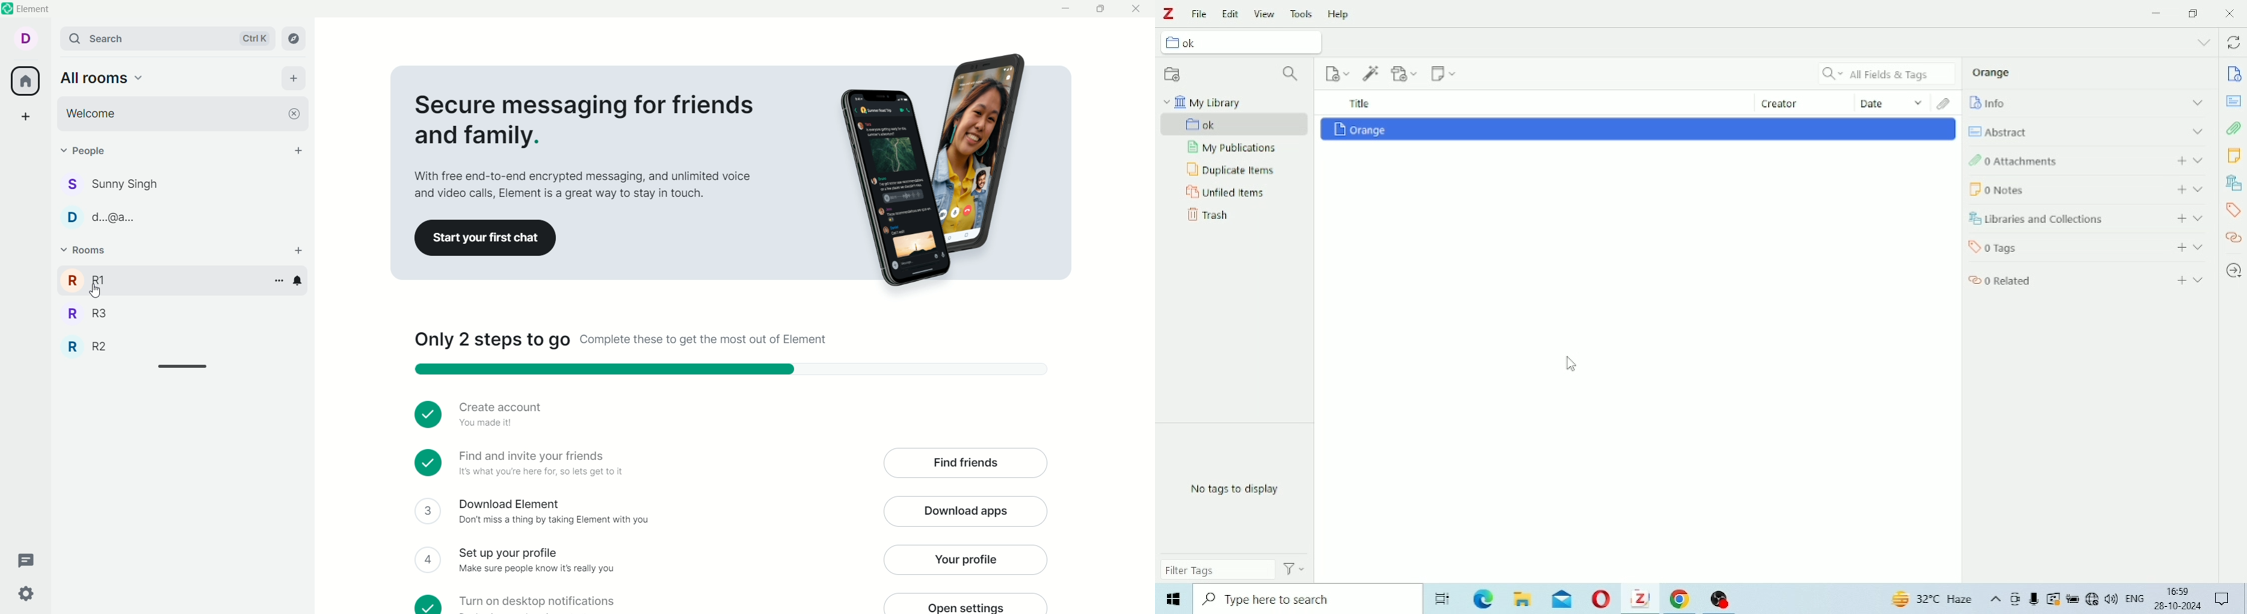 Image resolution: width=2268 pixels, height=616 pixels. I want to click on Task View, so click(1442, 600).